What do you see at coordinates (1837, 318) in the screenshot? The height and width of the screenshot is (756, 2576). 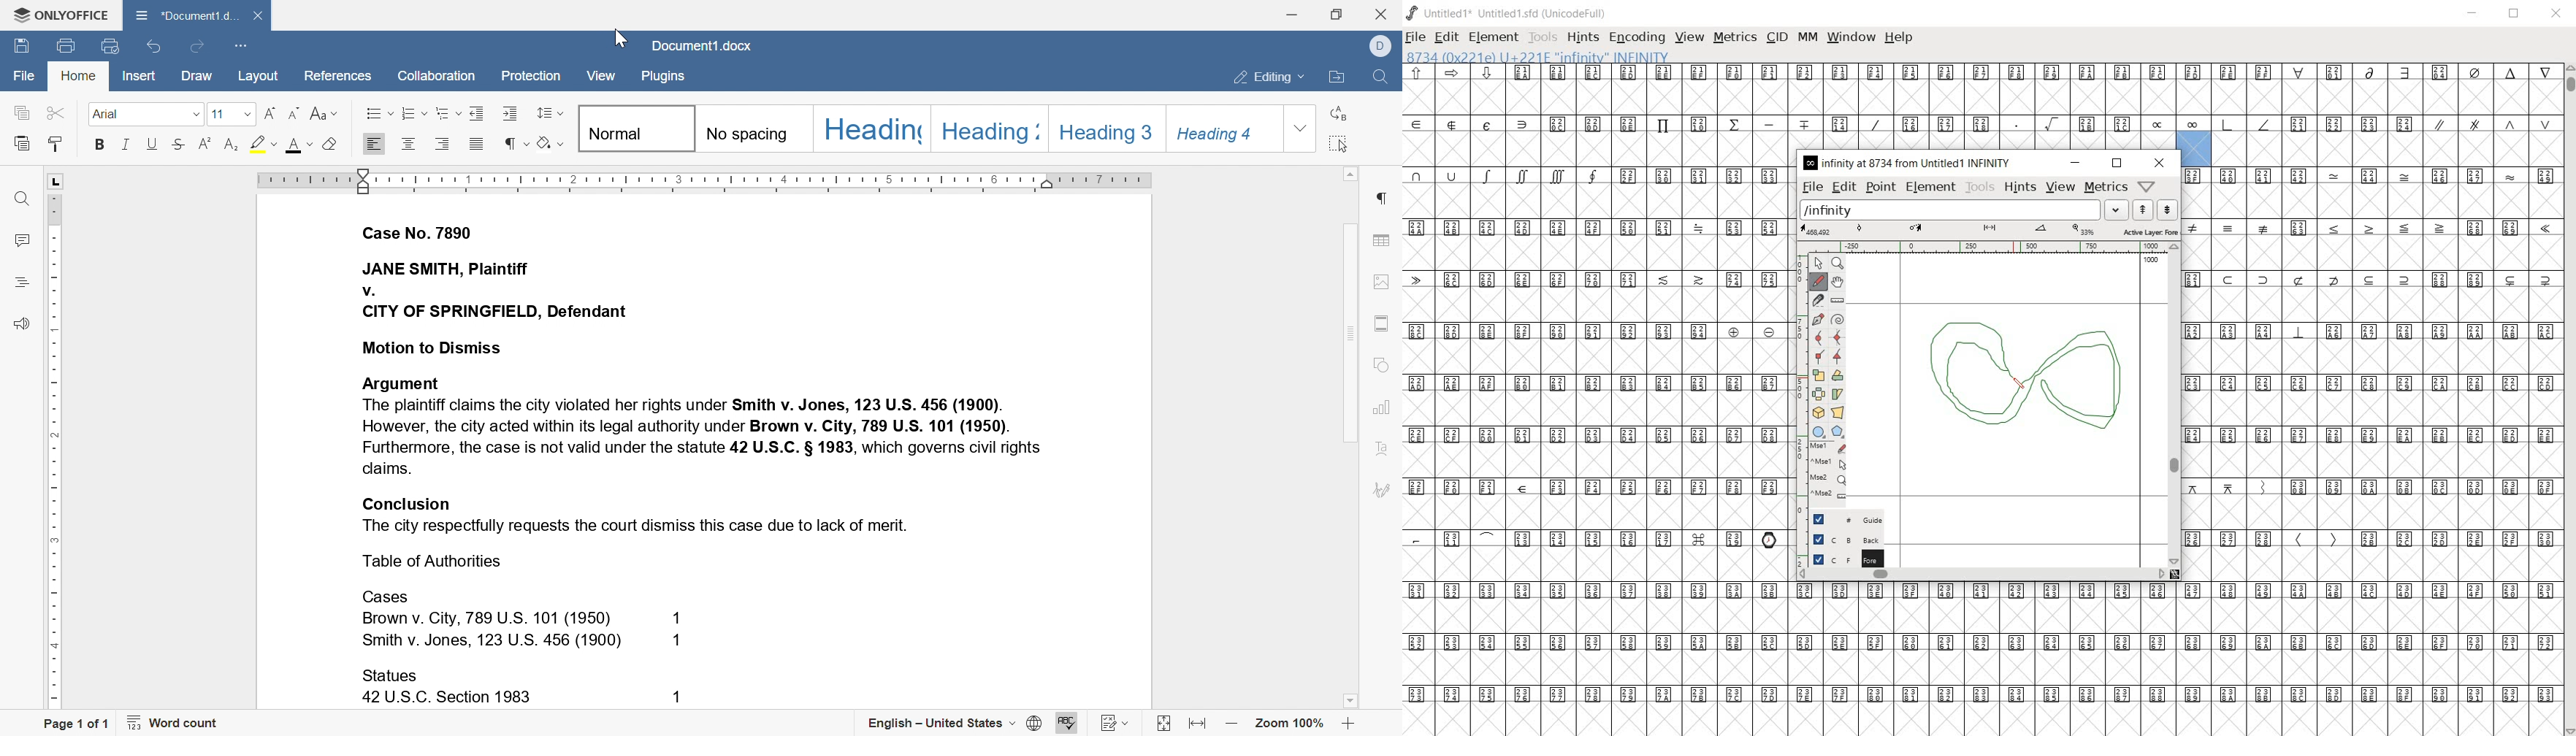 I see `change whether spiro is active or not` at bounding box center [1837, 318].